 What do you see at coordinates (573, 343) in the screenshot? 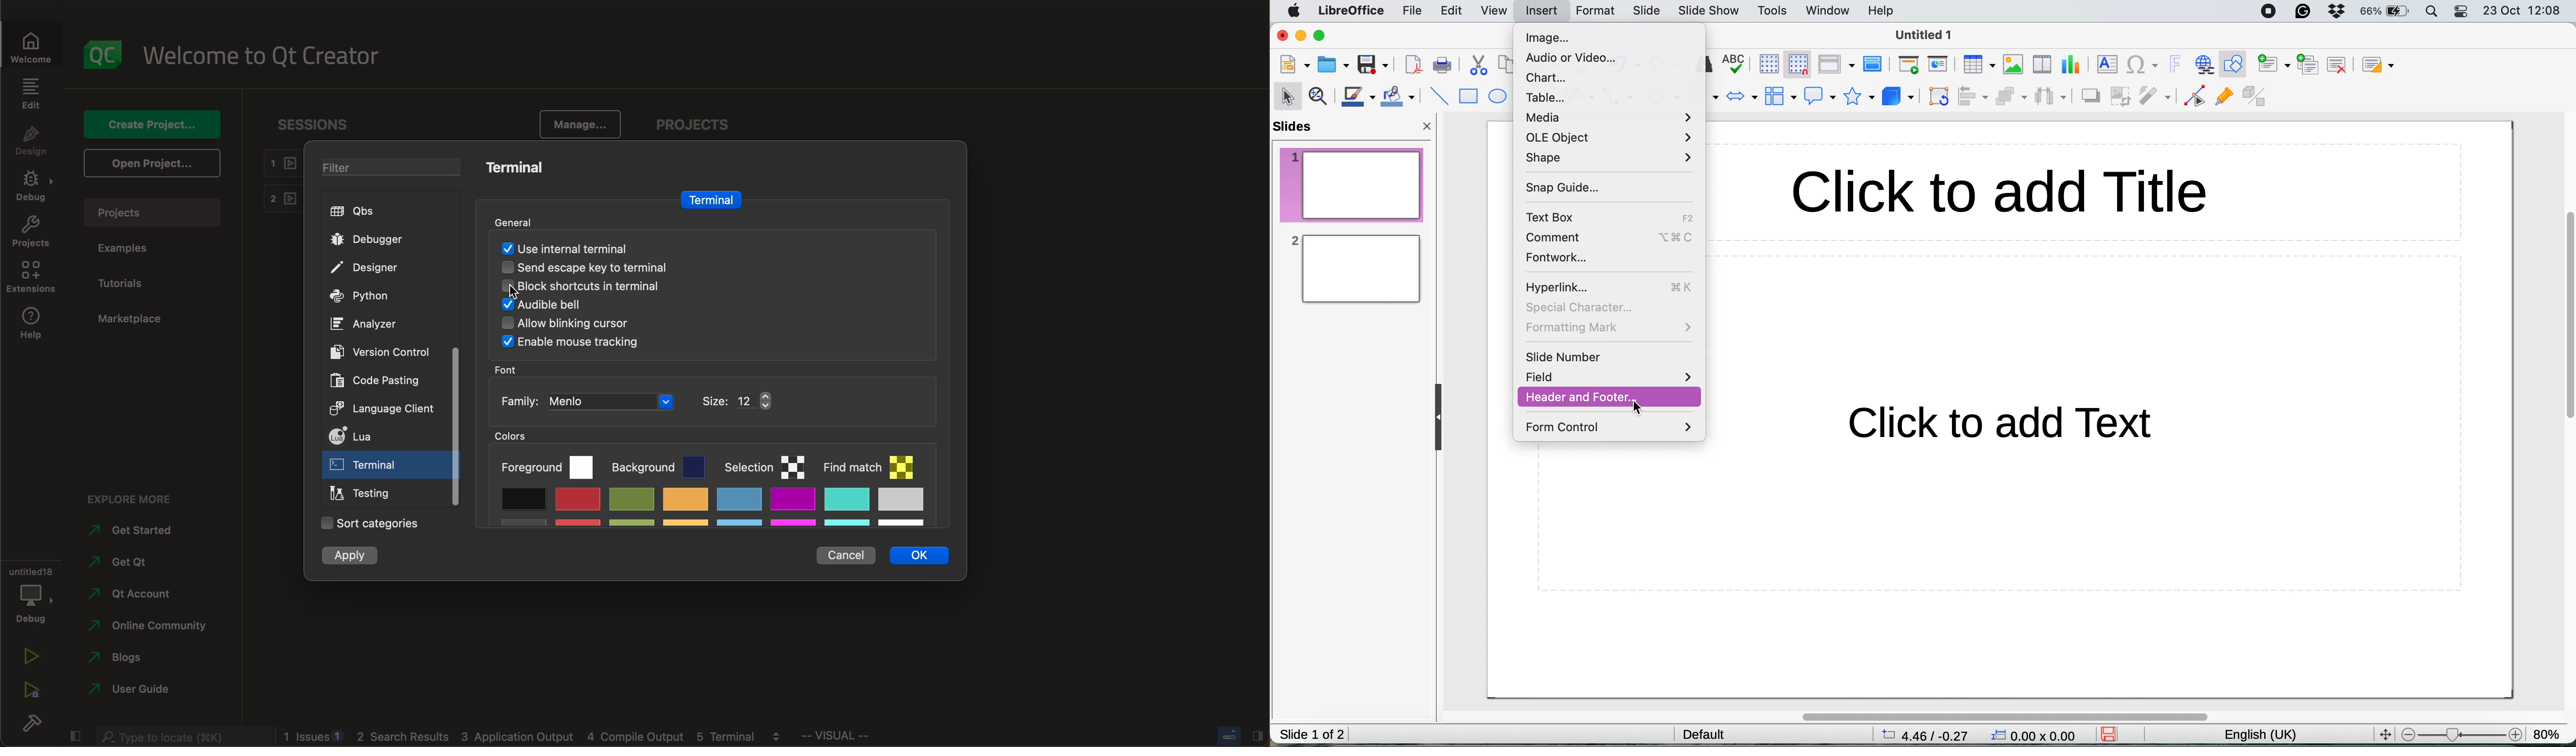
I see `` at bounding box center [573, 343].